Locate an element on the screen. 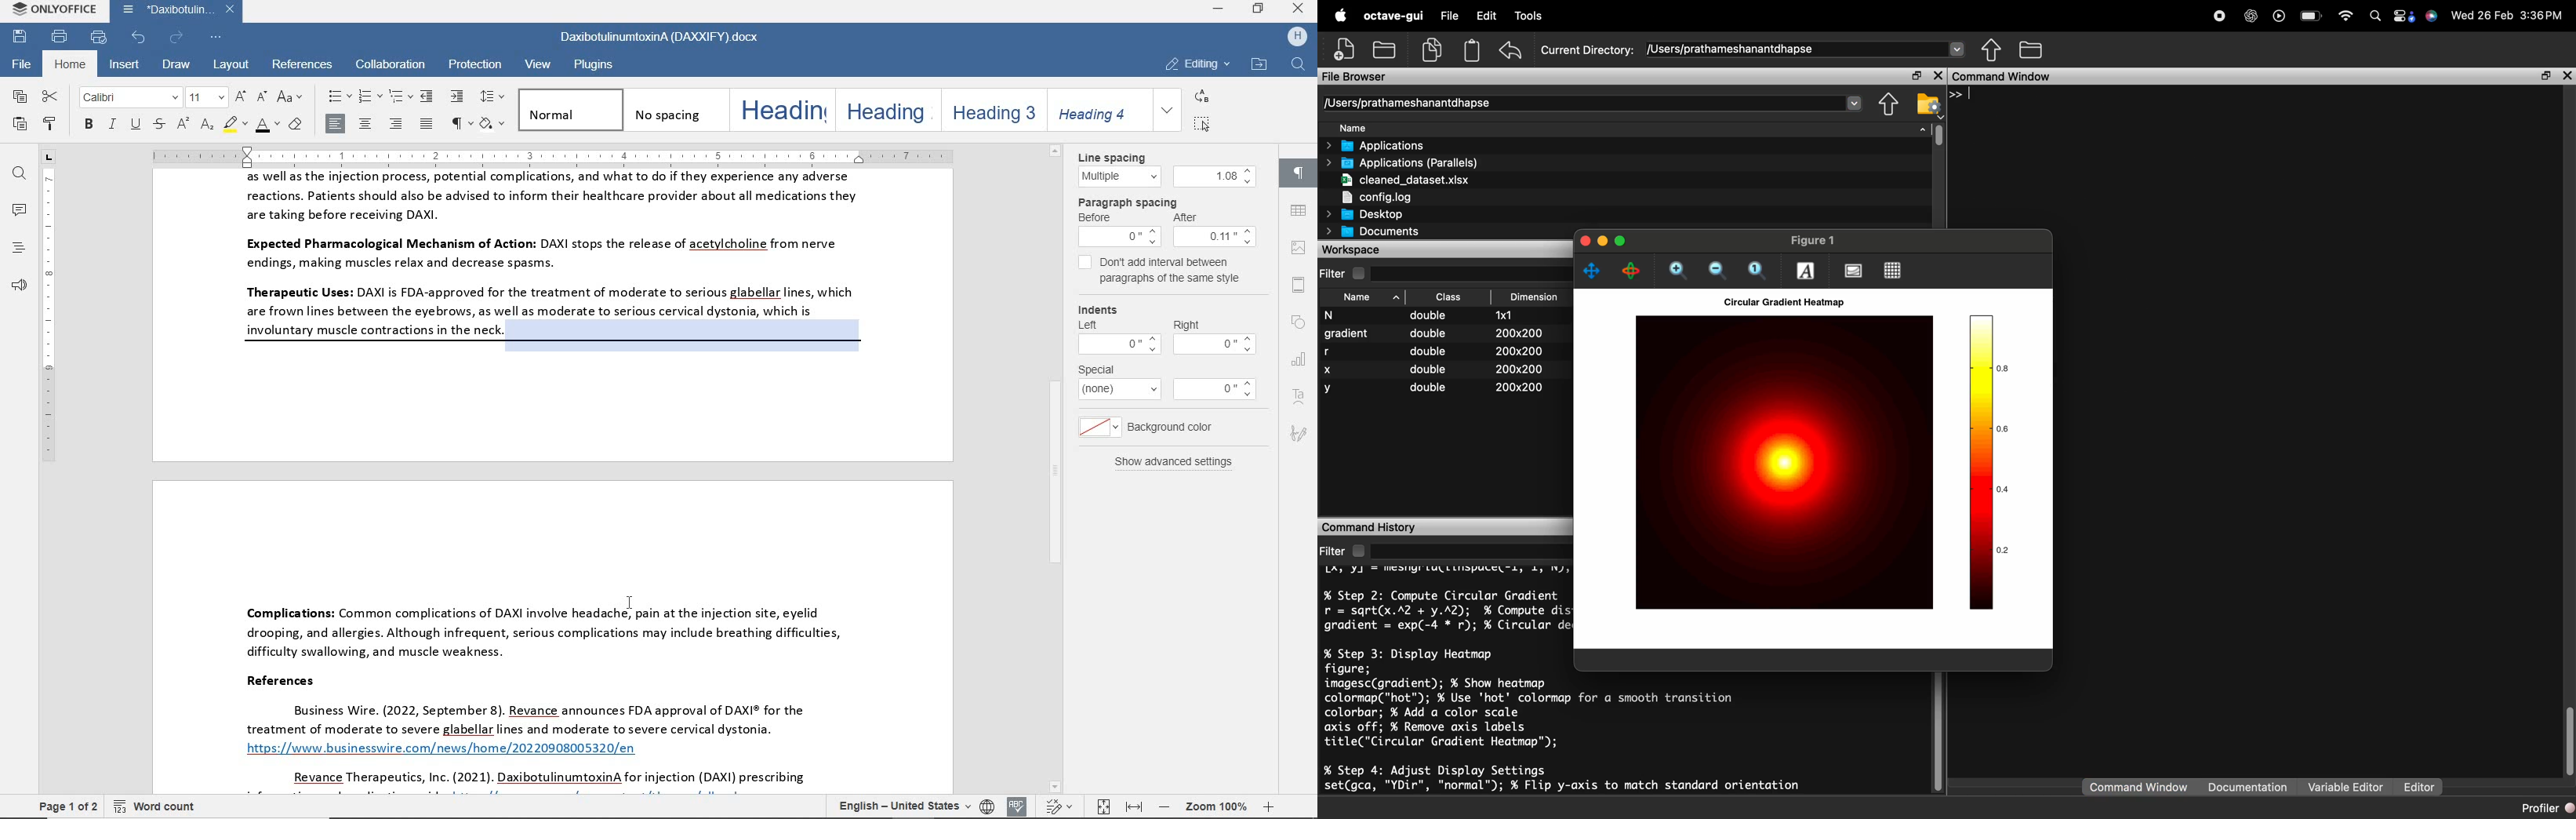 This screenshot has width=2576, height=840. word count is located at coordinates (158, 805).